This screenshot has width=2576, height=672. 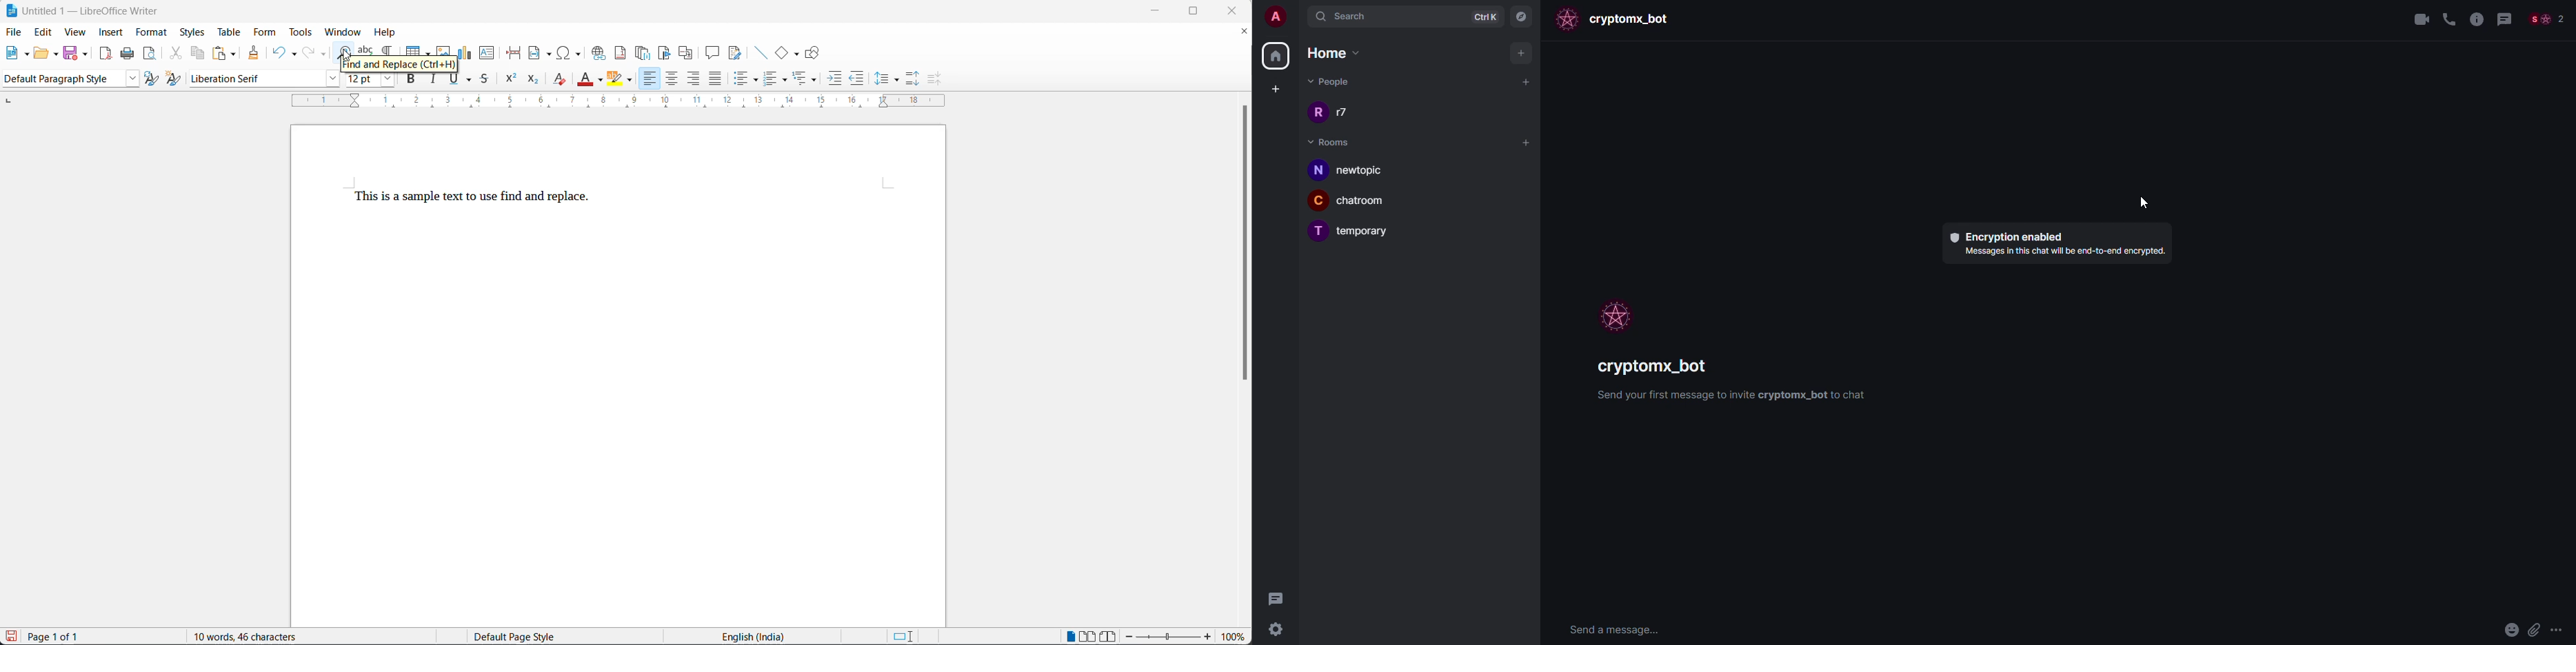 What do you see at coordinates (798, 53) in the screenshot?
I see `basic shapes functions` at bounding box center [798, 53].